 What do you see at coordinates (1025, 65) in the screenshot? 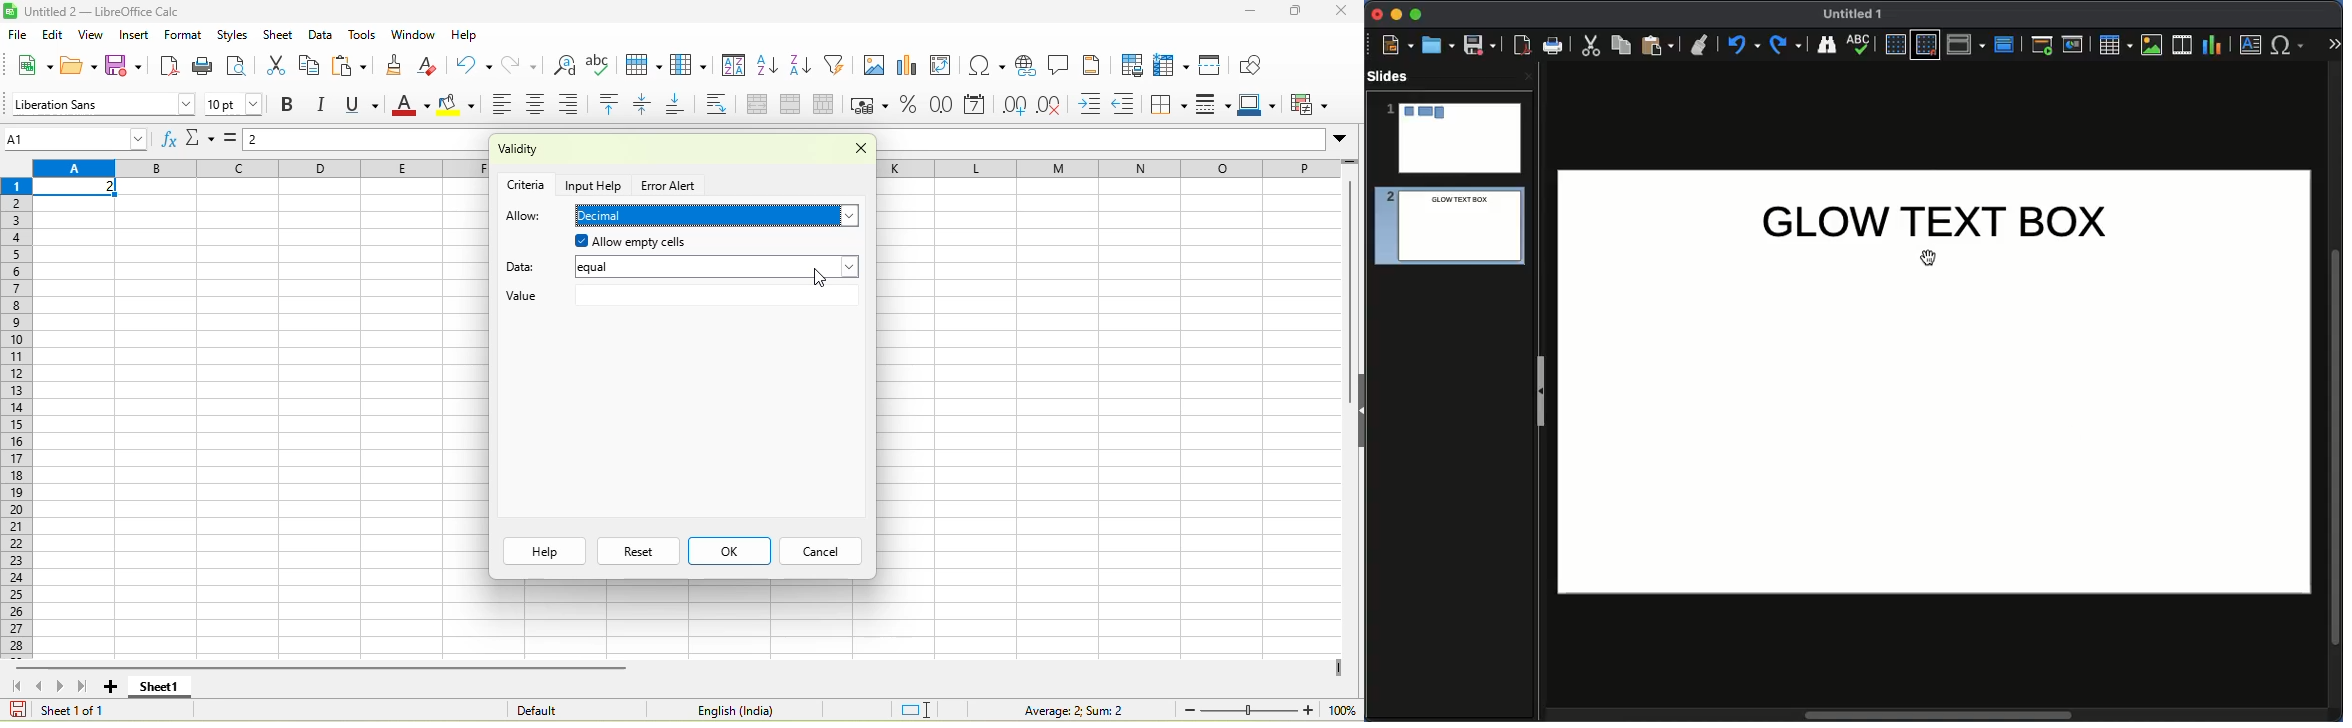
I see `hyperlink` at bounding box center [1025, 65].